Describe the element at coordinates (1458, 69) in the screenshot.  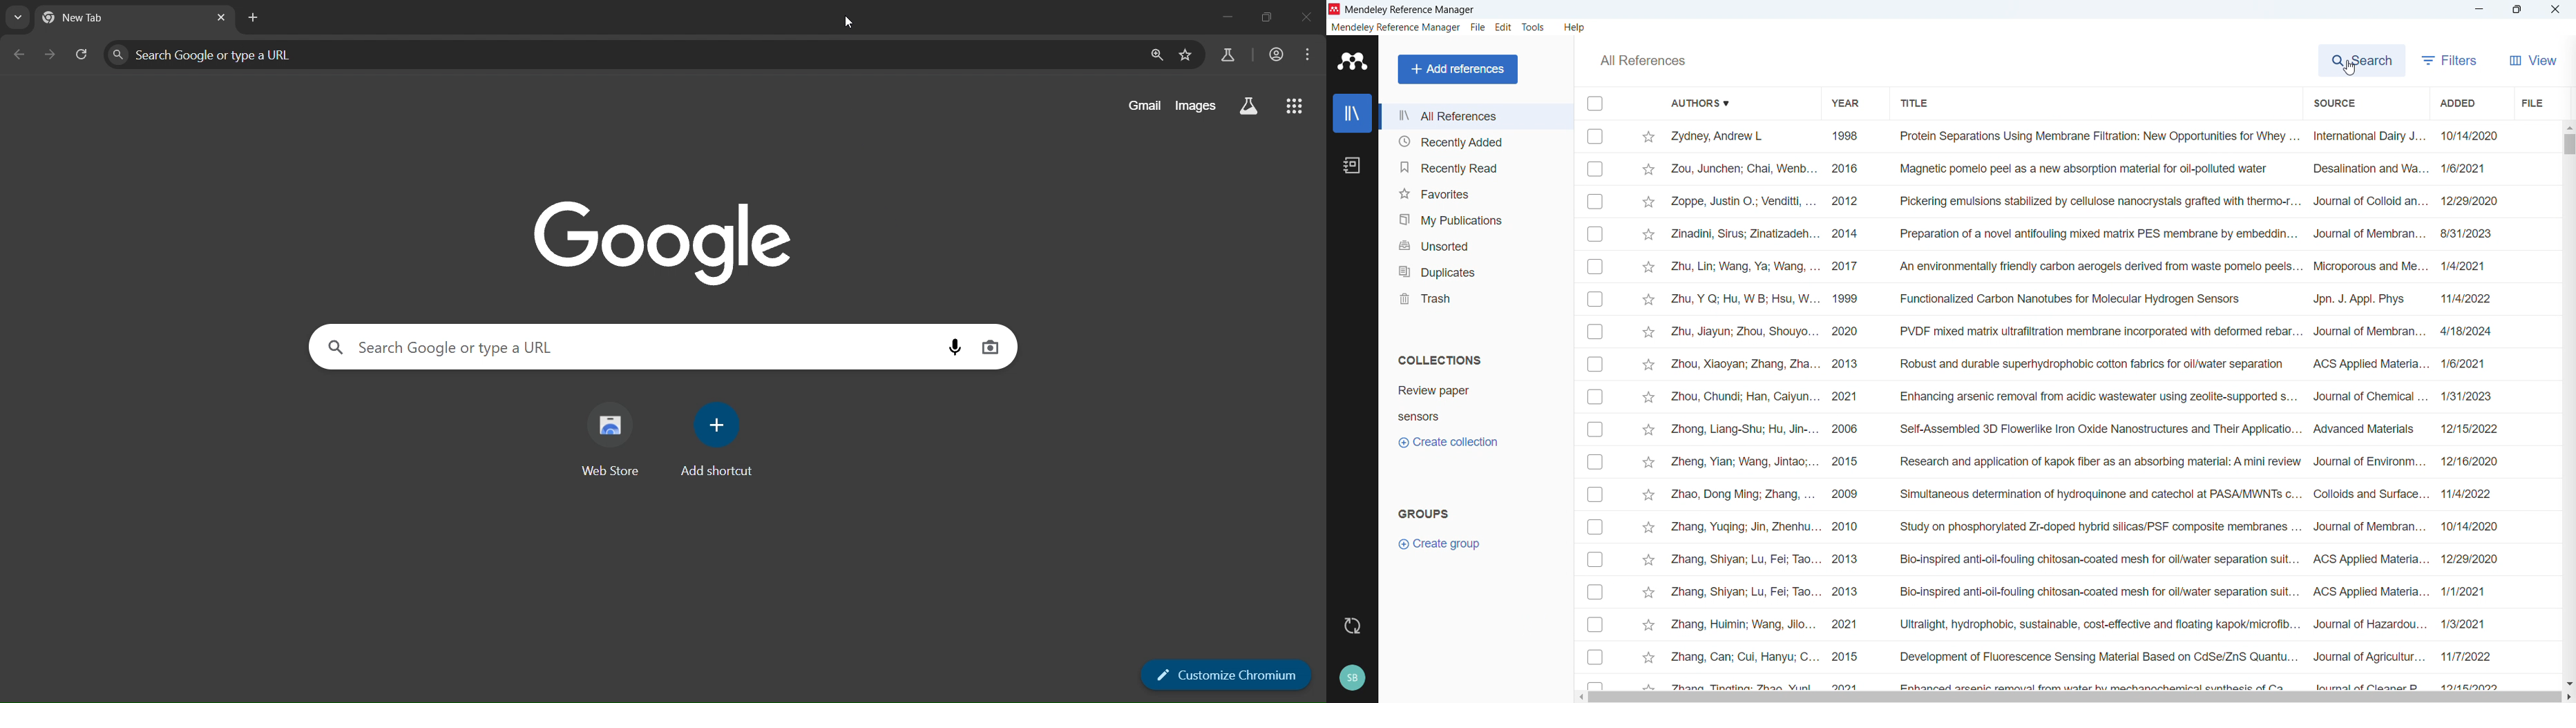
I see `add references` at that location.